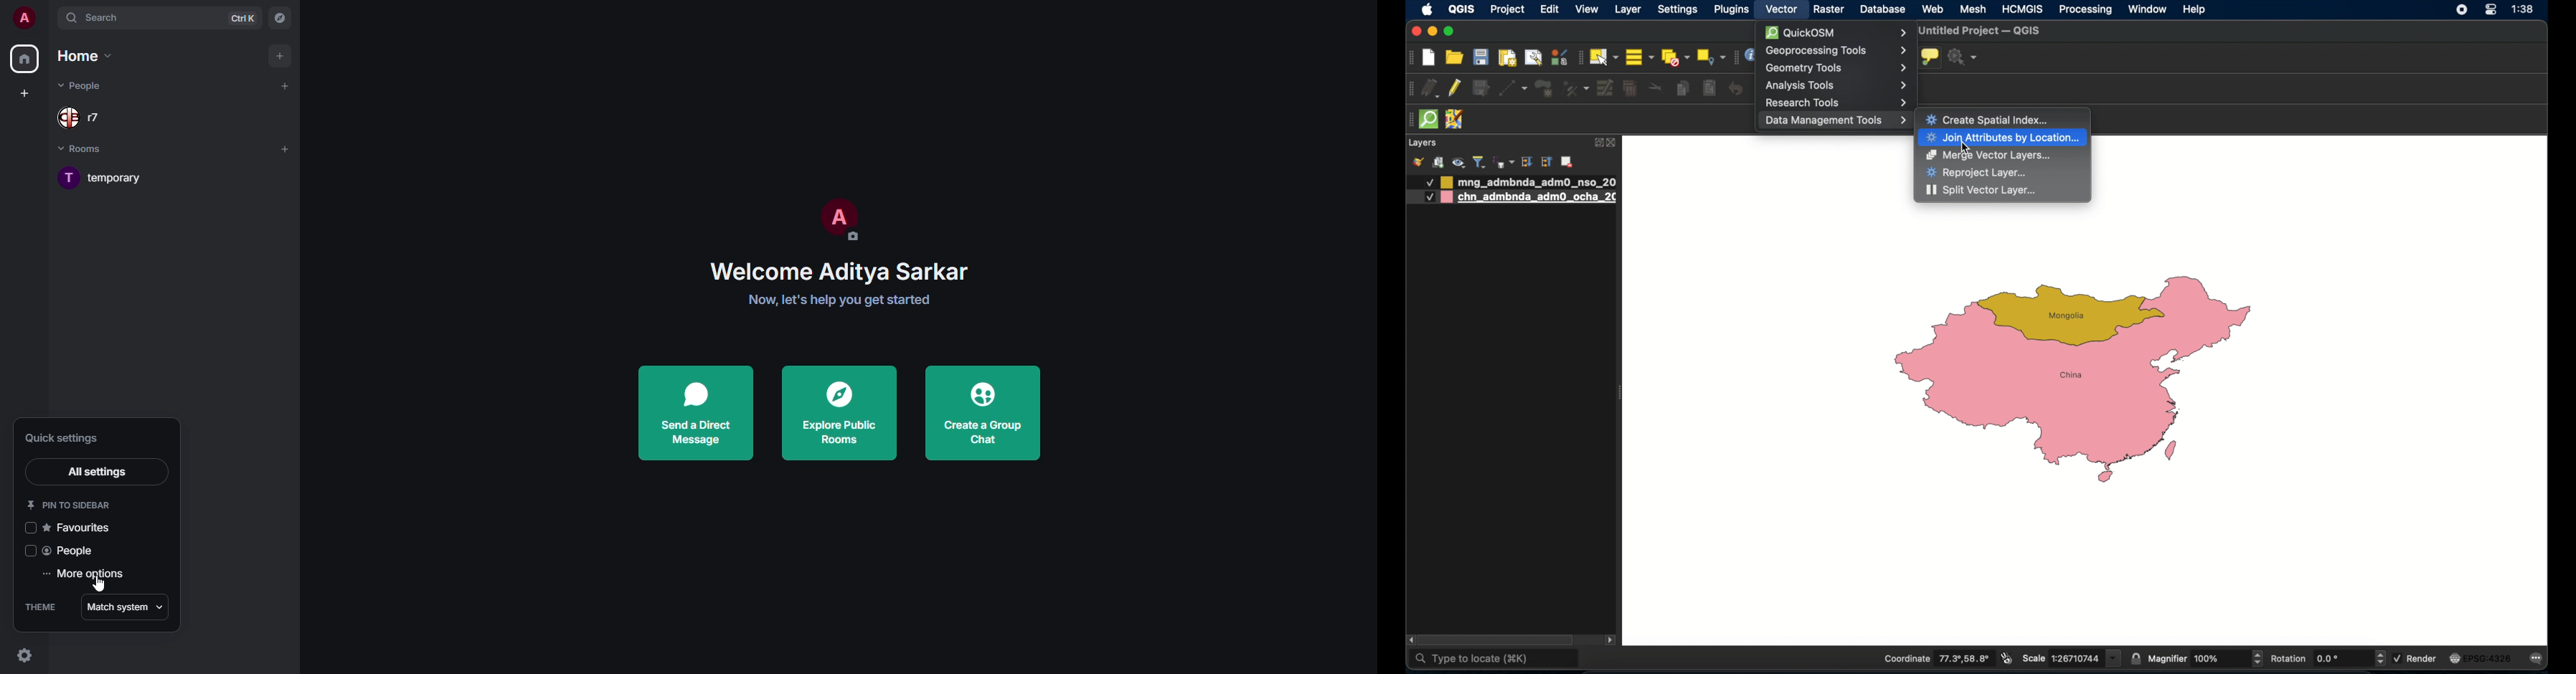 This screenshot has height=700, width=2576. Describe the element at coordinates (289, 149) in the screenshot. I see `add` at that location.